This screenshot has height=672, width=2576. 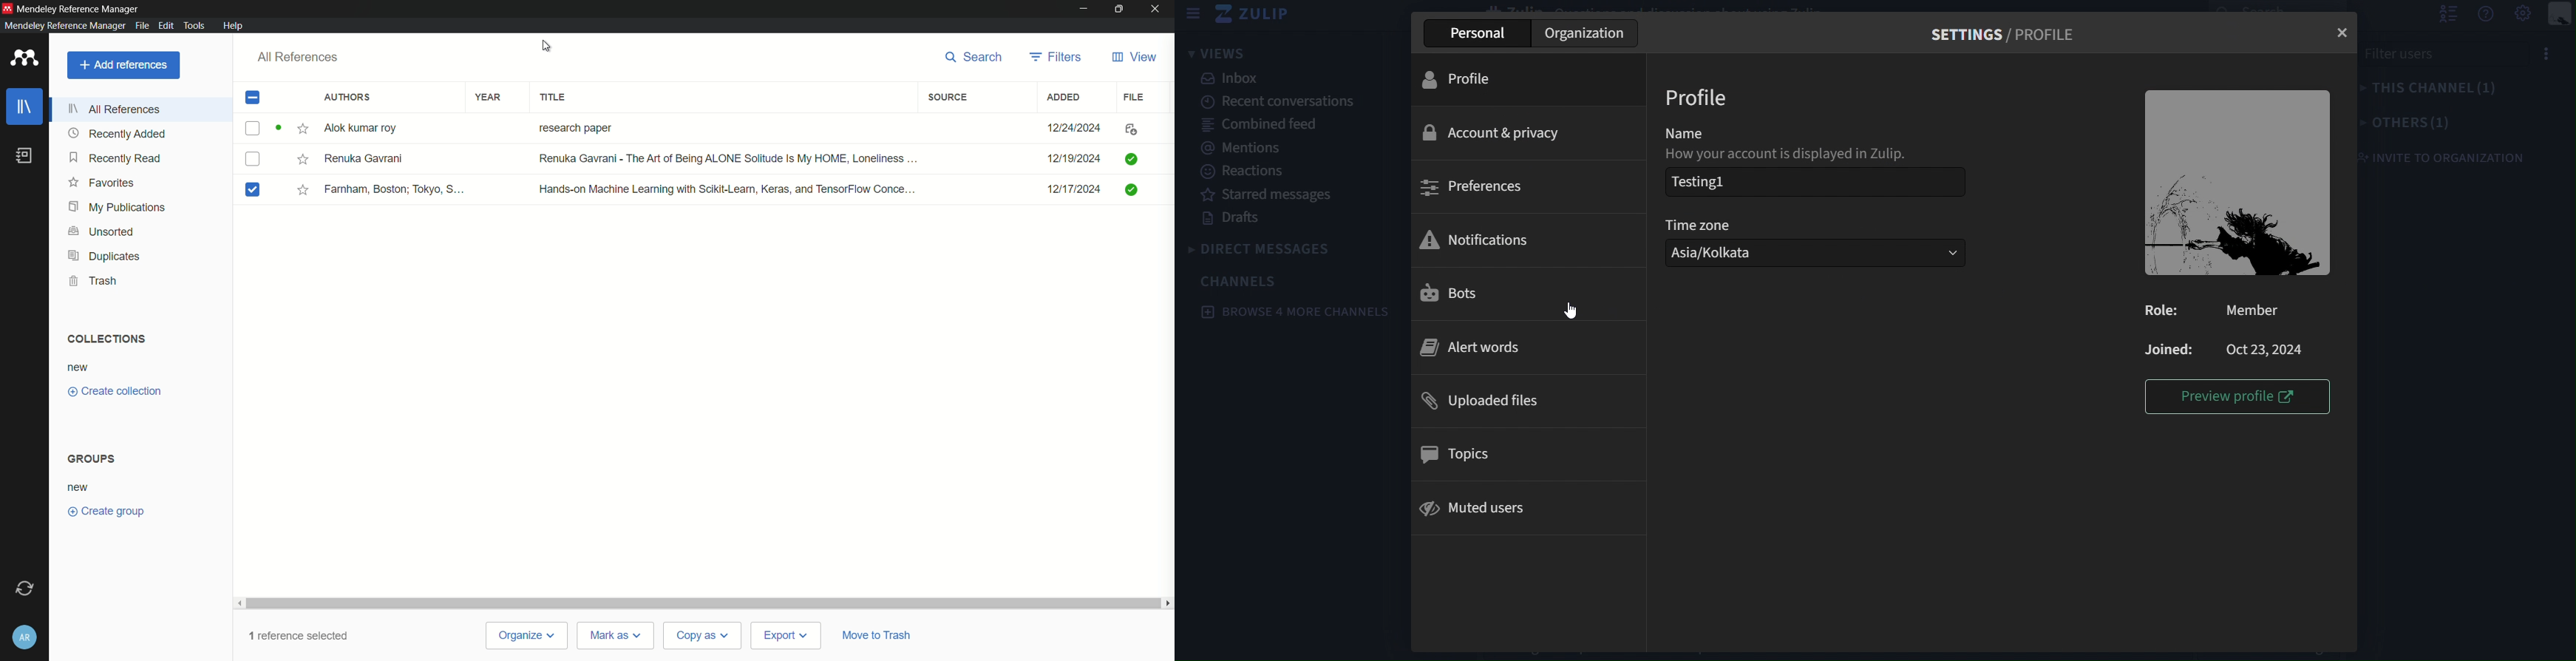 I want to click on Alok kumar roy research paper, so click(x=475, y=129).